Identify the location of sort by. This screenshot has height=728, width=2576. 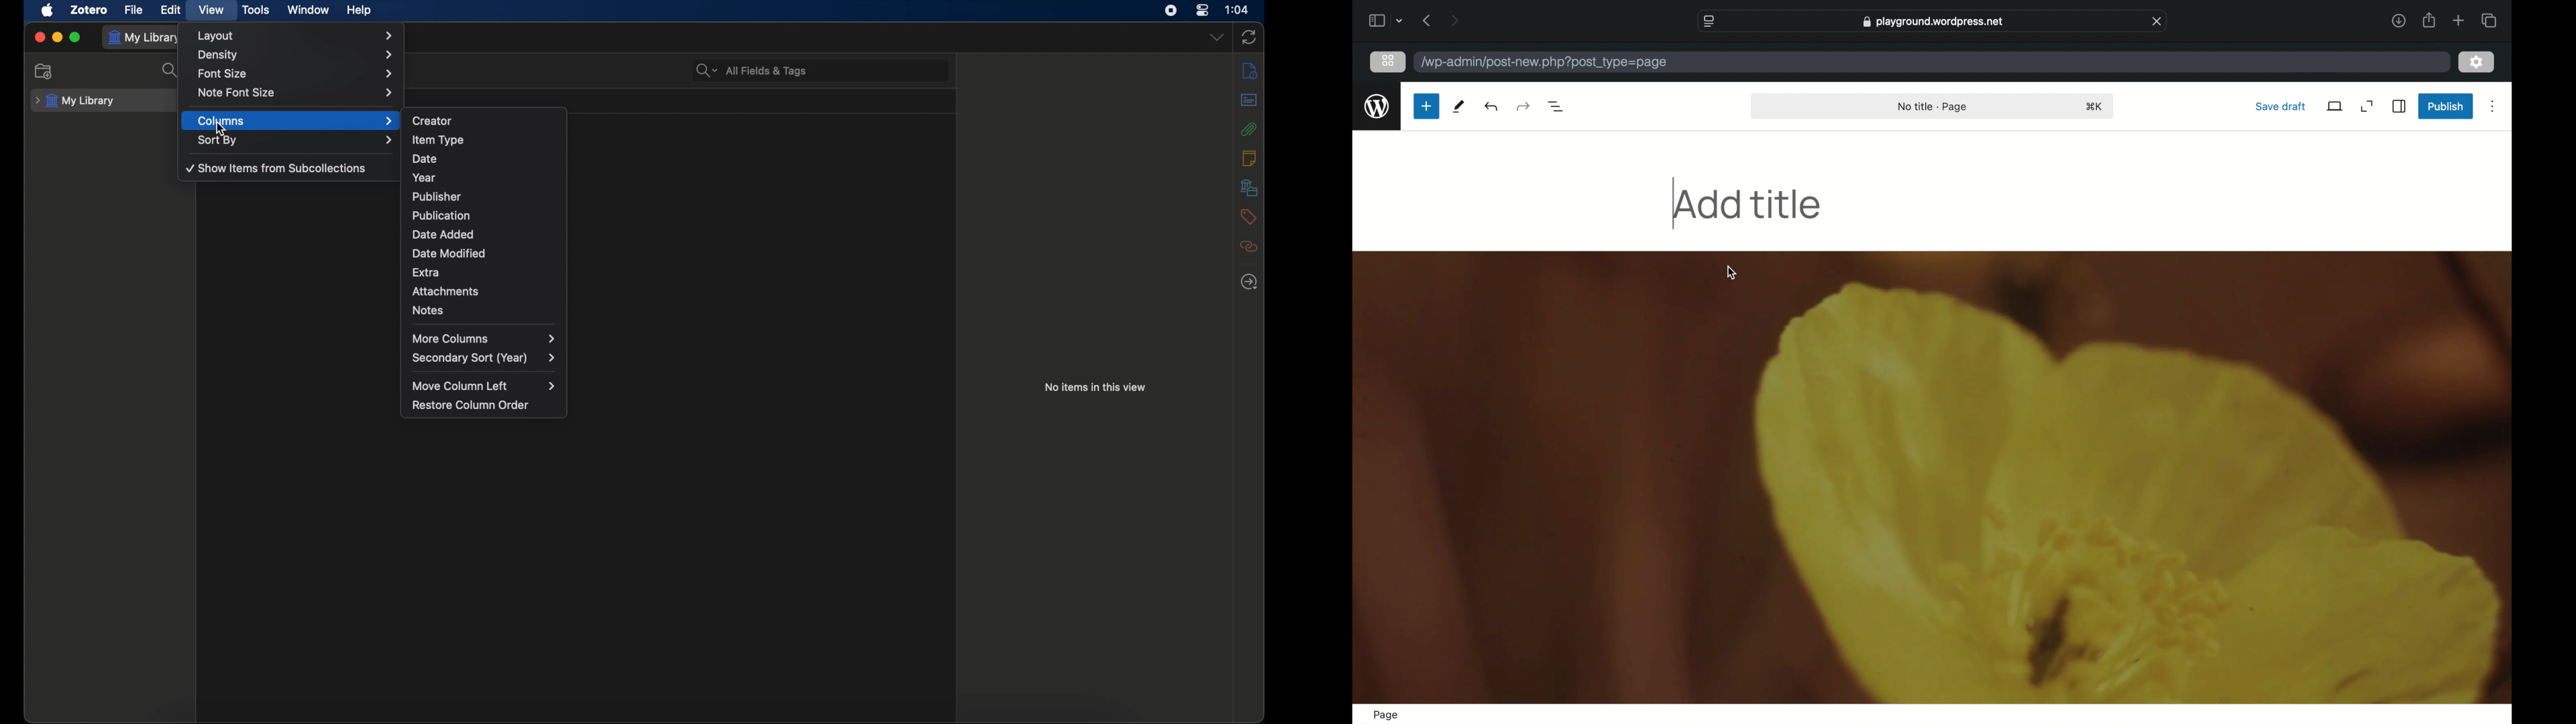
(294, 139).